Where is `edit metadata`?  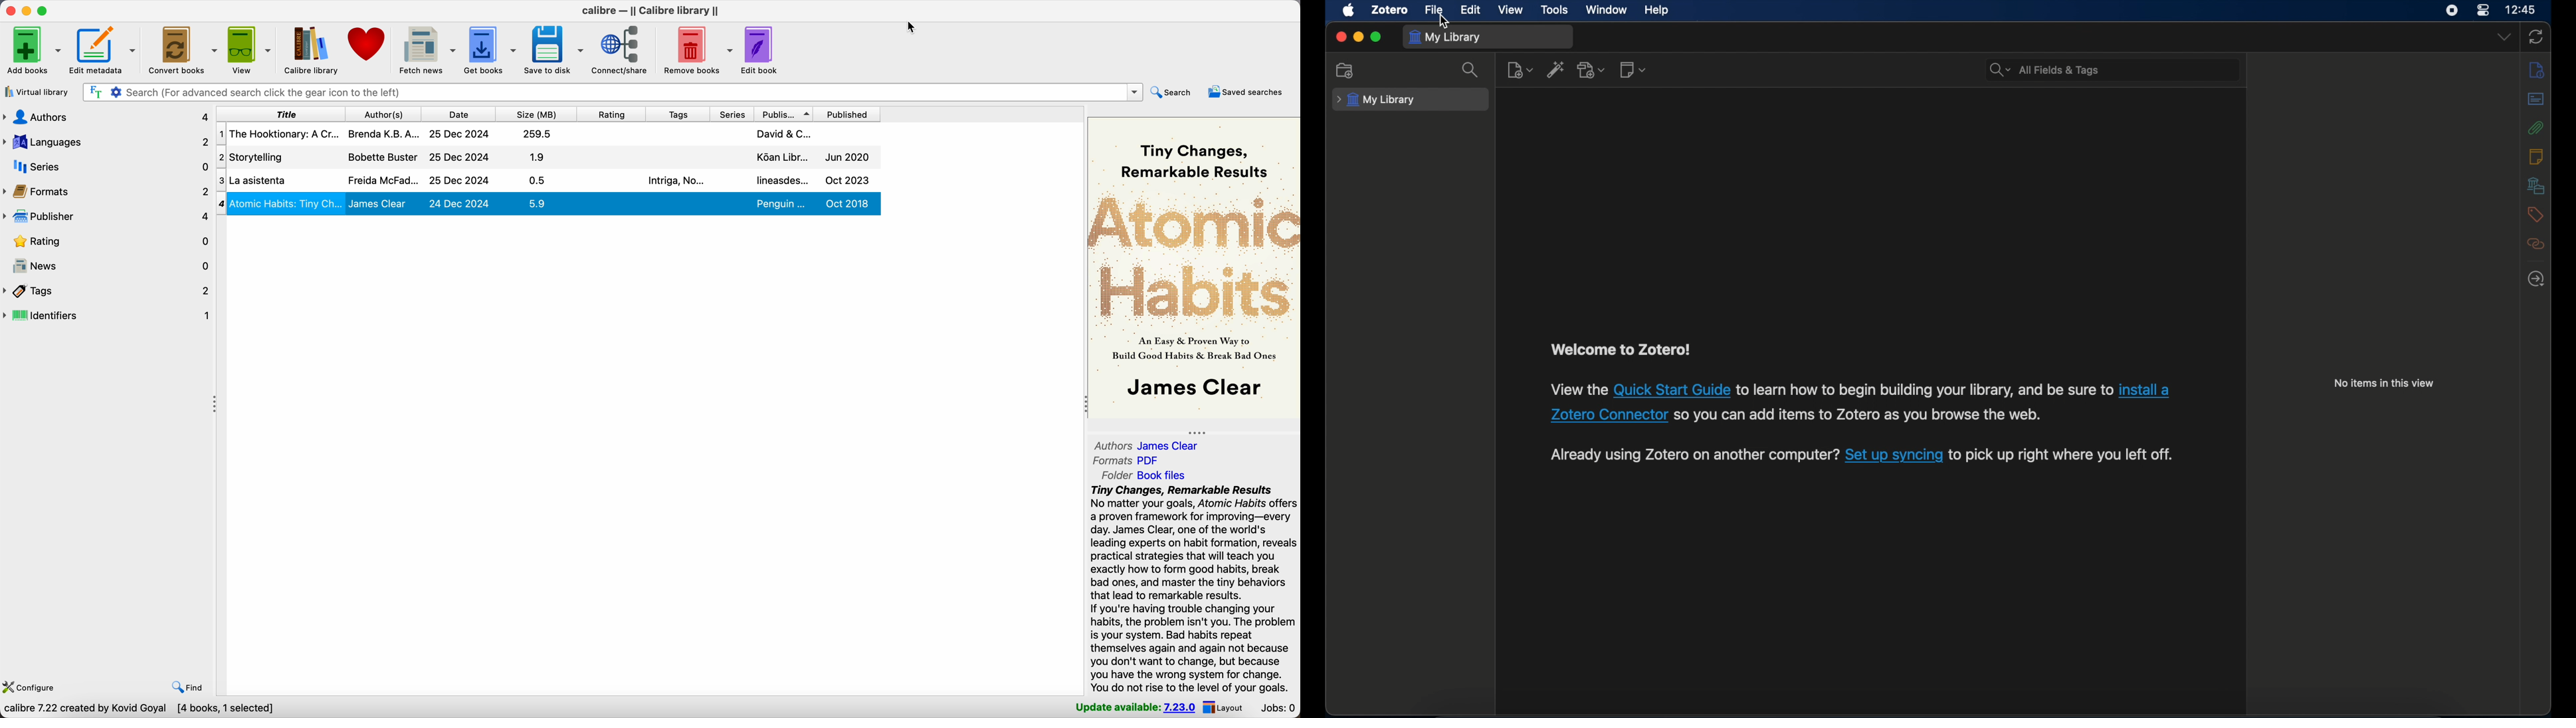
edit metadata is located at coordinates (105, 50).